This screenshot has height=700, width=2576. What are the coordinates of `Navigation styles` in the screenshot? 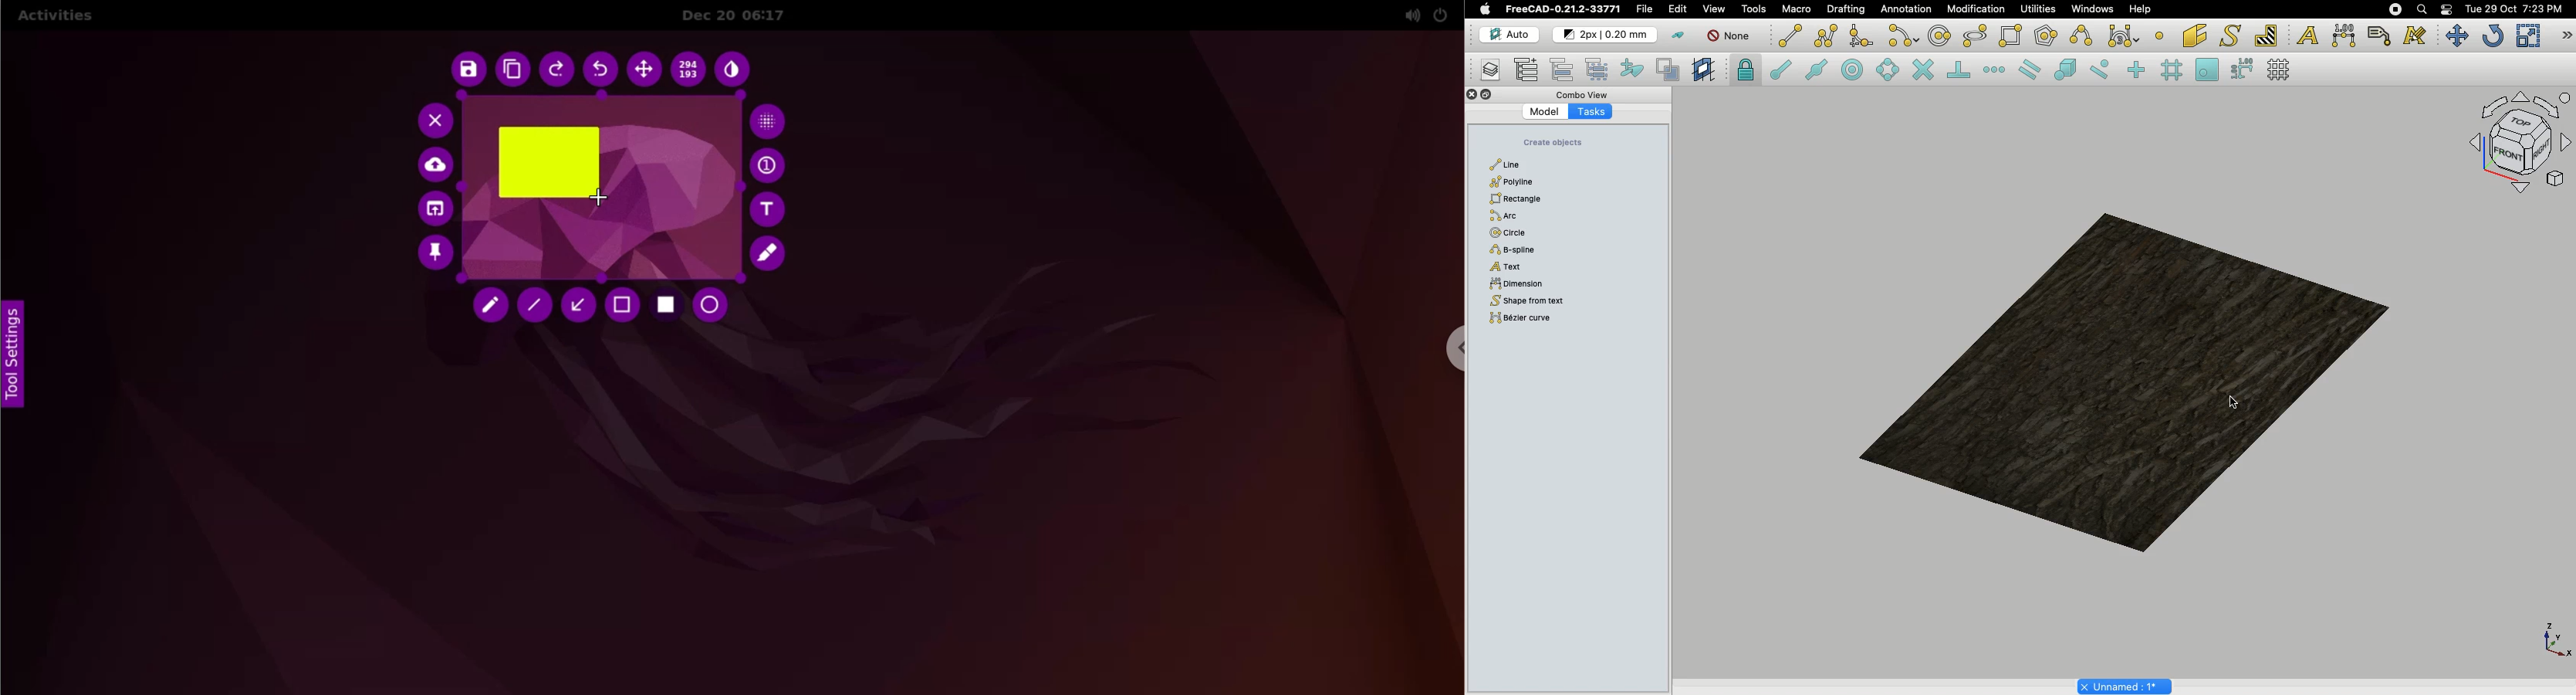 It's located at (2517, 145).